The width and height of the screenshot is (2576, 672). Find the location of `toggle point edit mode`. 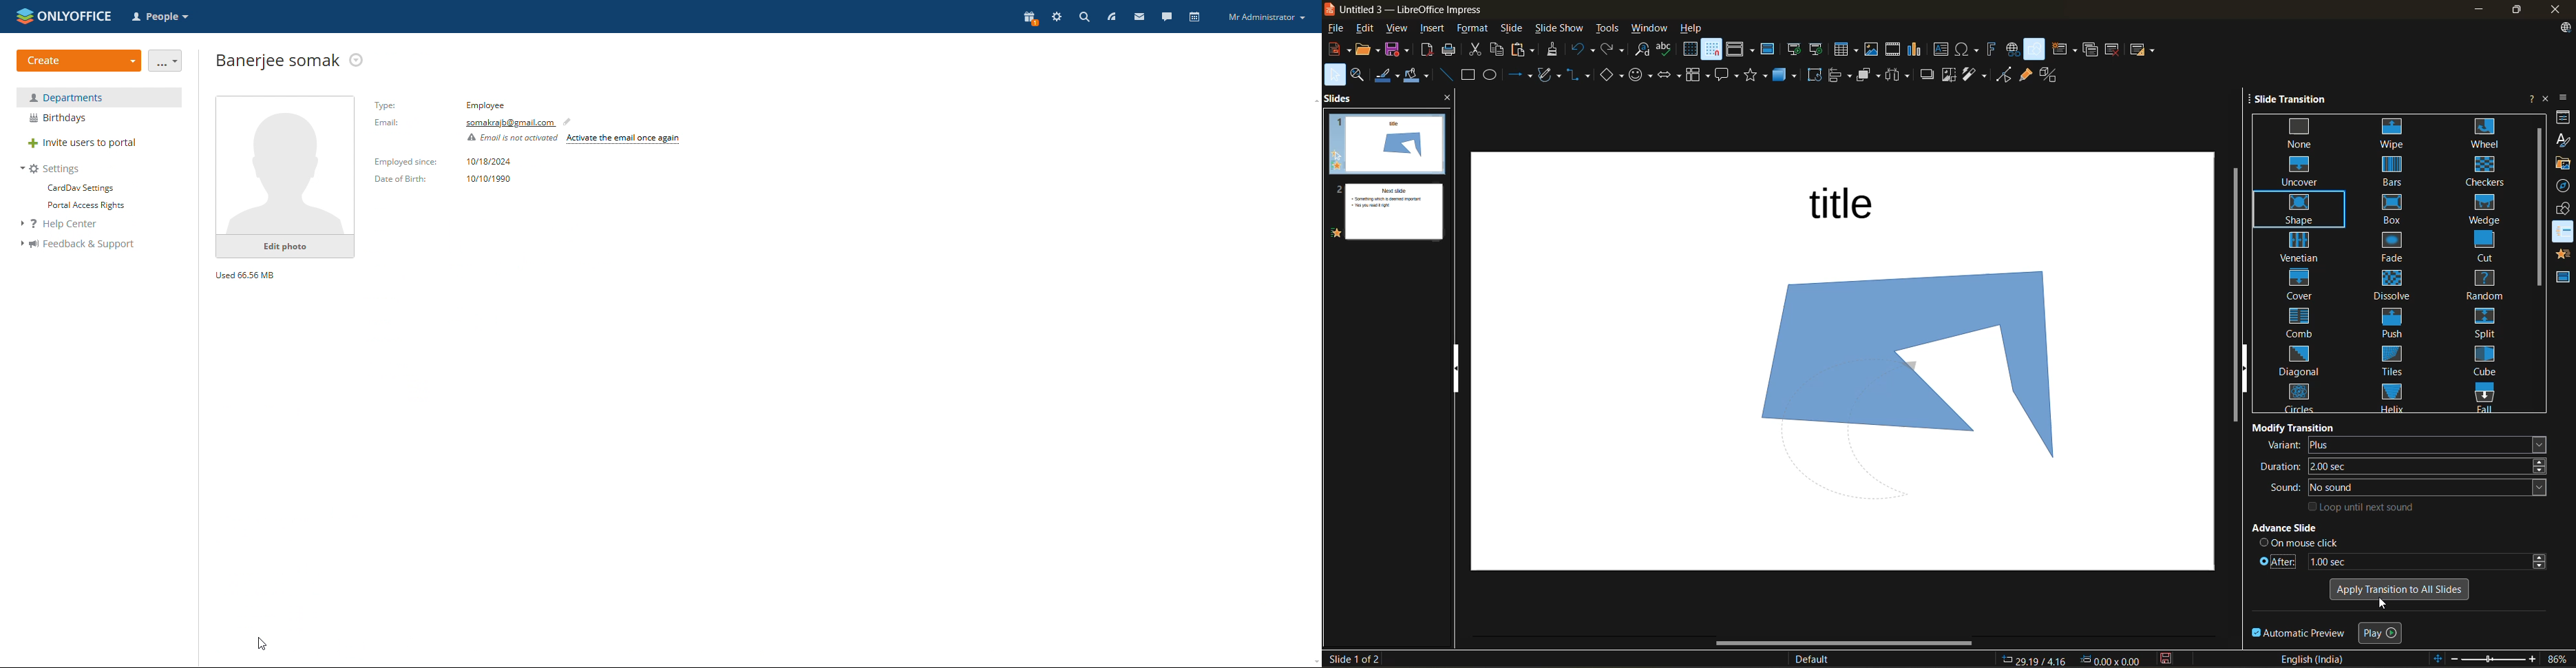

toggle point edit mode is located at coordinates (2005, 74).